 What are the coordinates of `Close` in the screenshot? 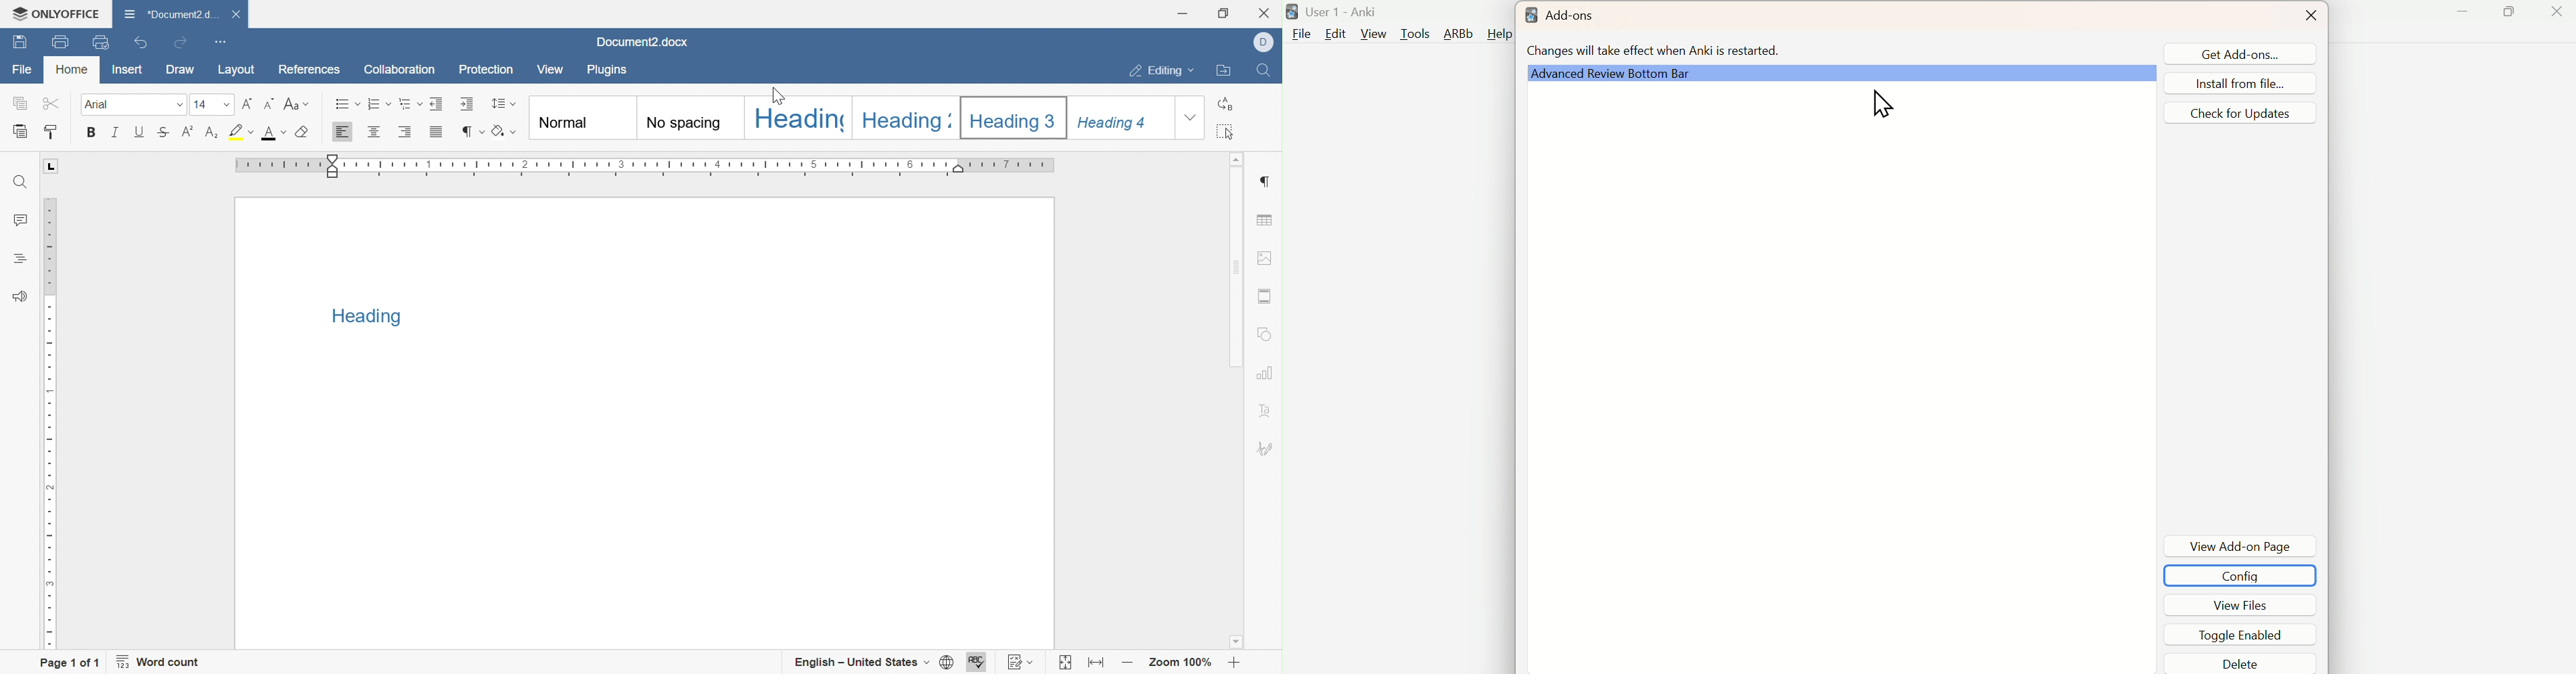 It's located at (2561, 11).